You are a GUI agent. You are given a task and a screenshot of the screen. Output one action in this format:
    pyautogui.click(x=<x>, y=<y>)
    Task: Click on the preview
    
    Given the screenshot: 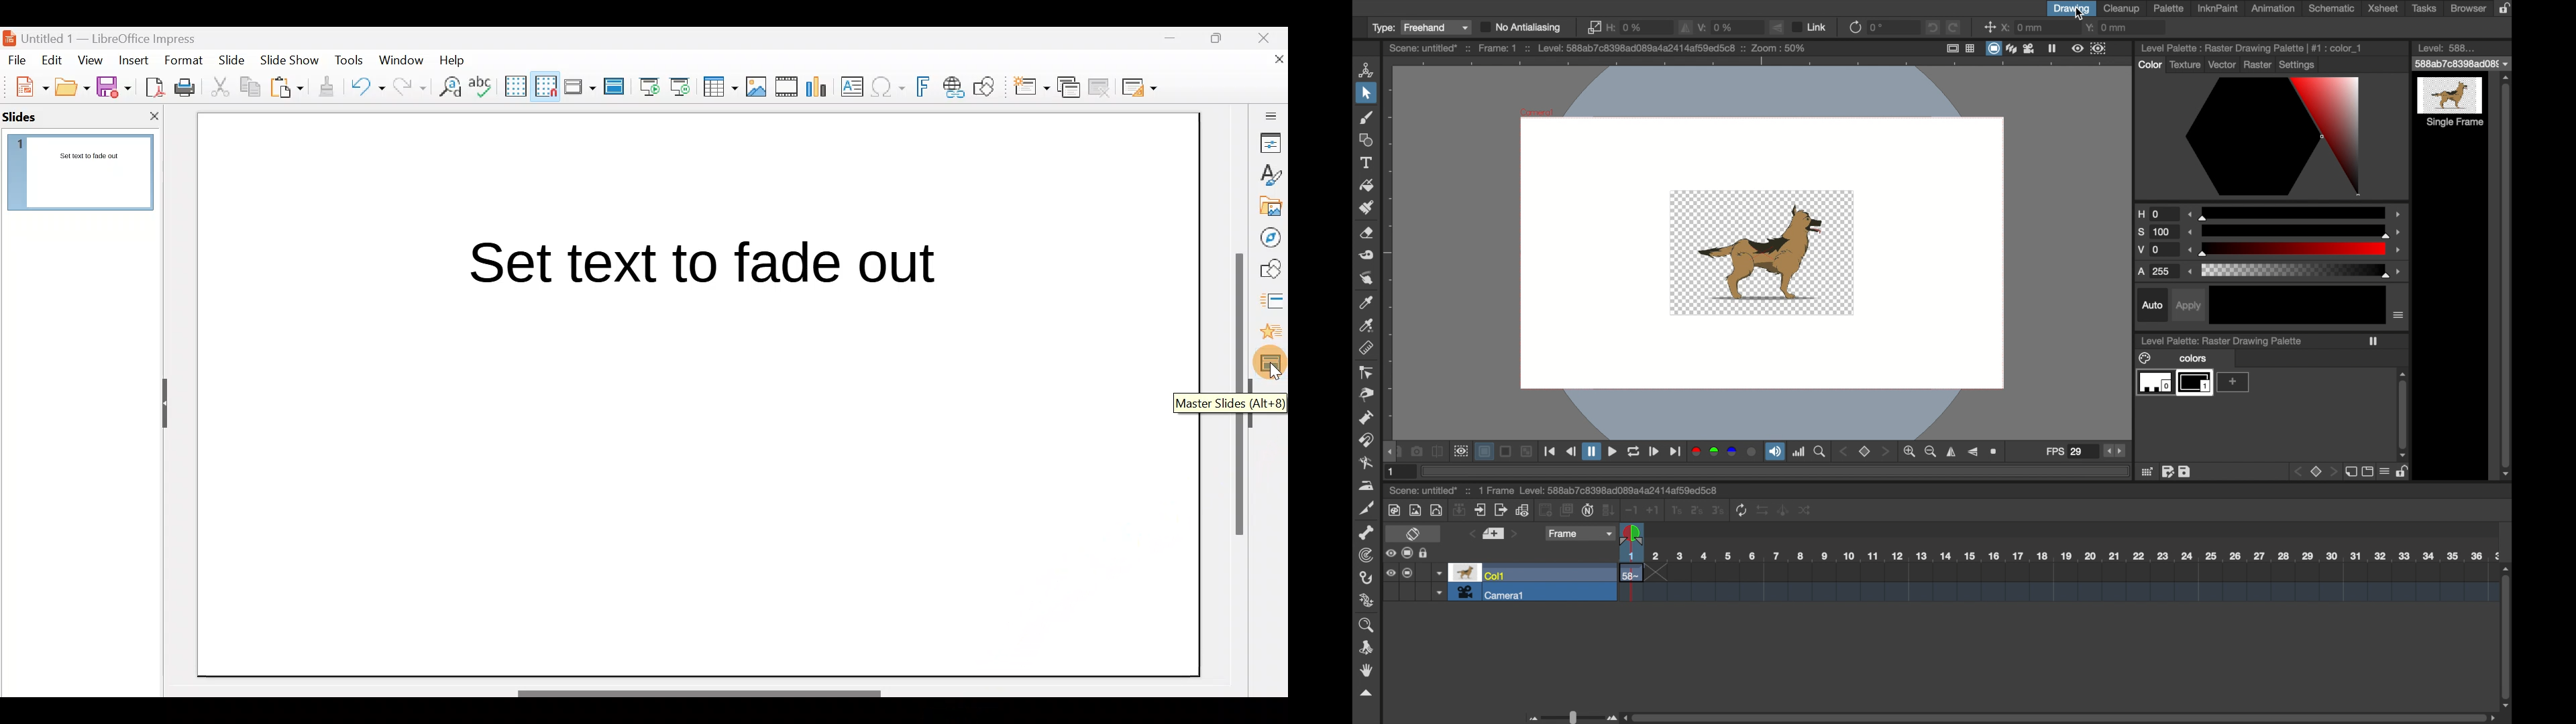 What is the action you would take?
    pyautogui.click(x=1464, y=572)
    